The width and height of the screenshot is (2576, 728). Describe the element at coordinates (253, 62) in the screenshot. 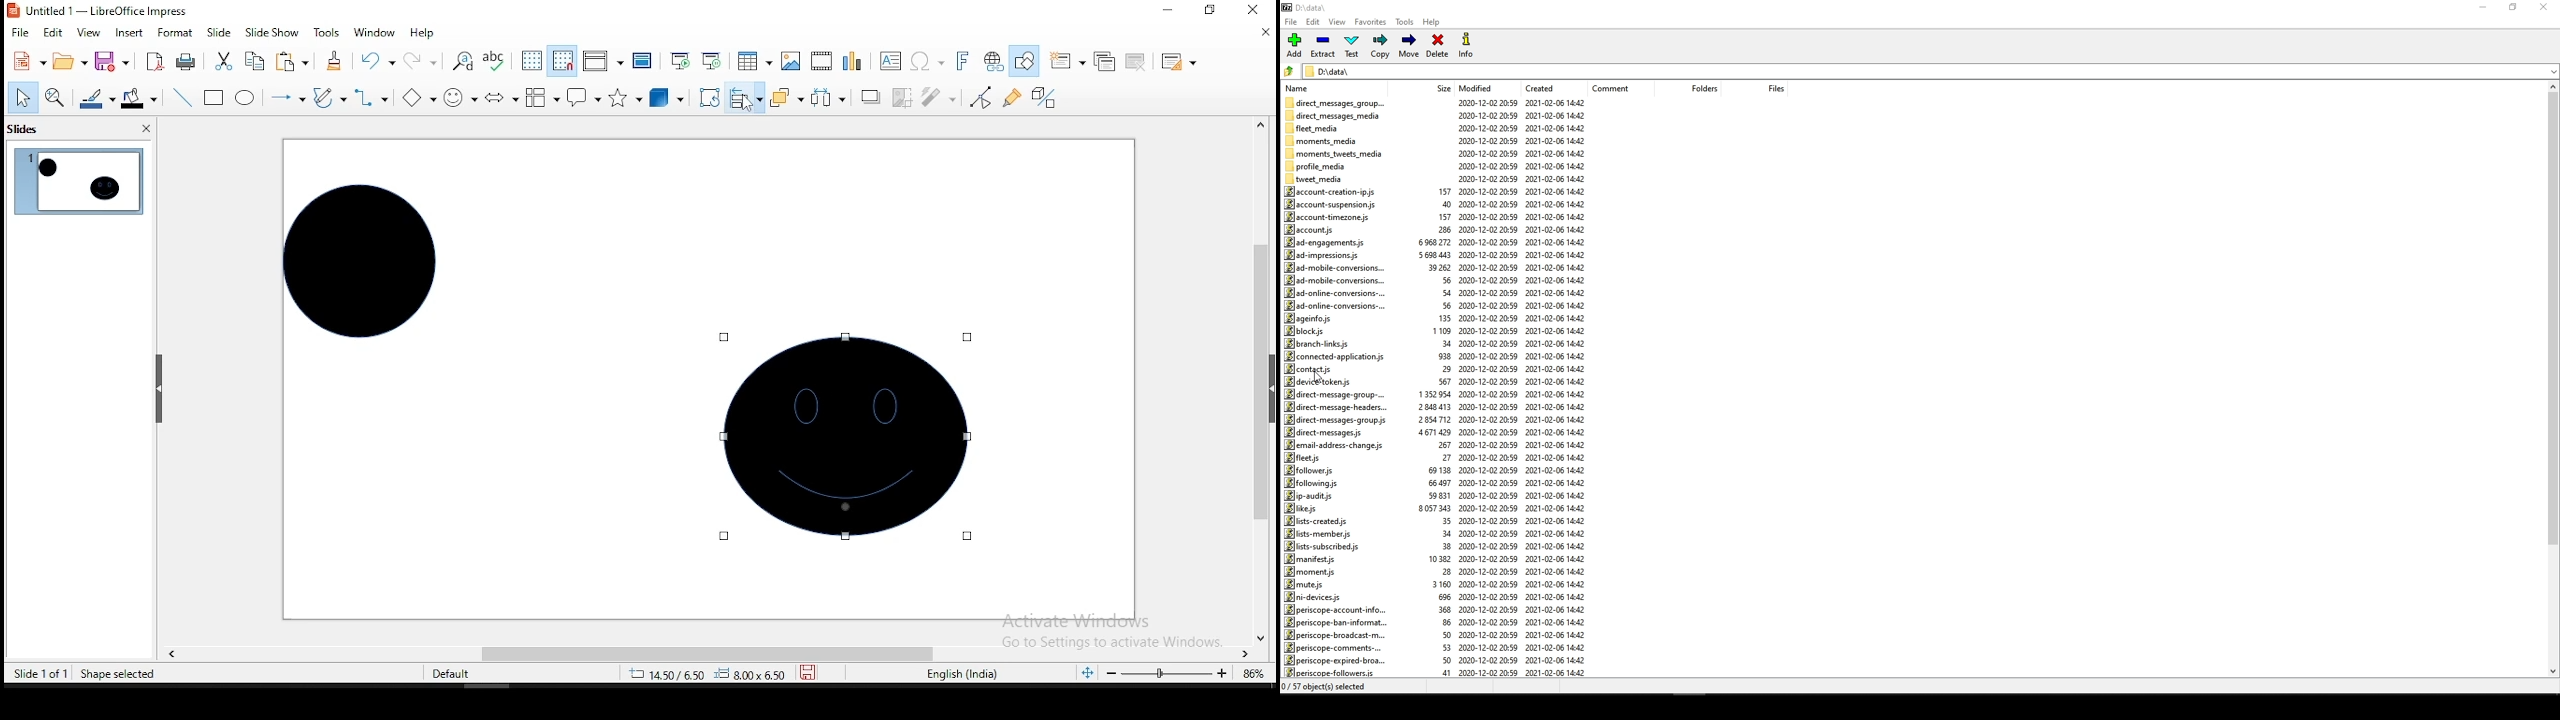

I see `copy` at that location.